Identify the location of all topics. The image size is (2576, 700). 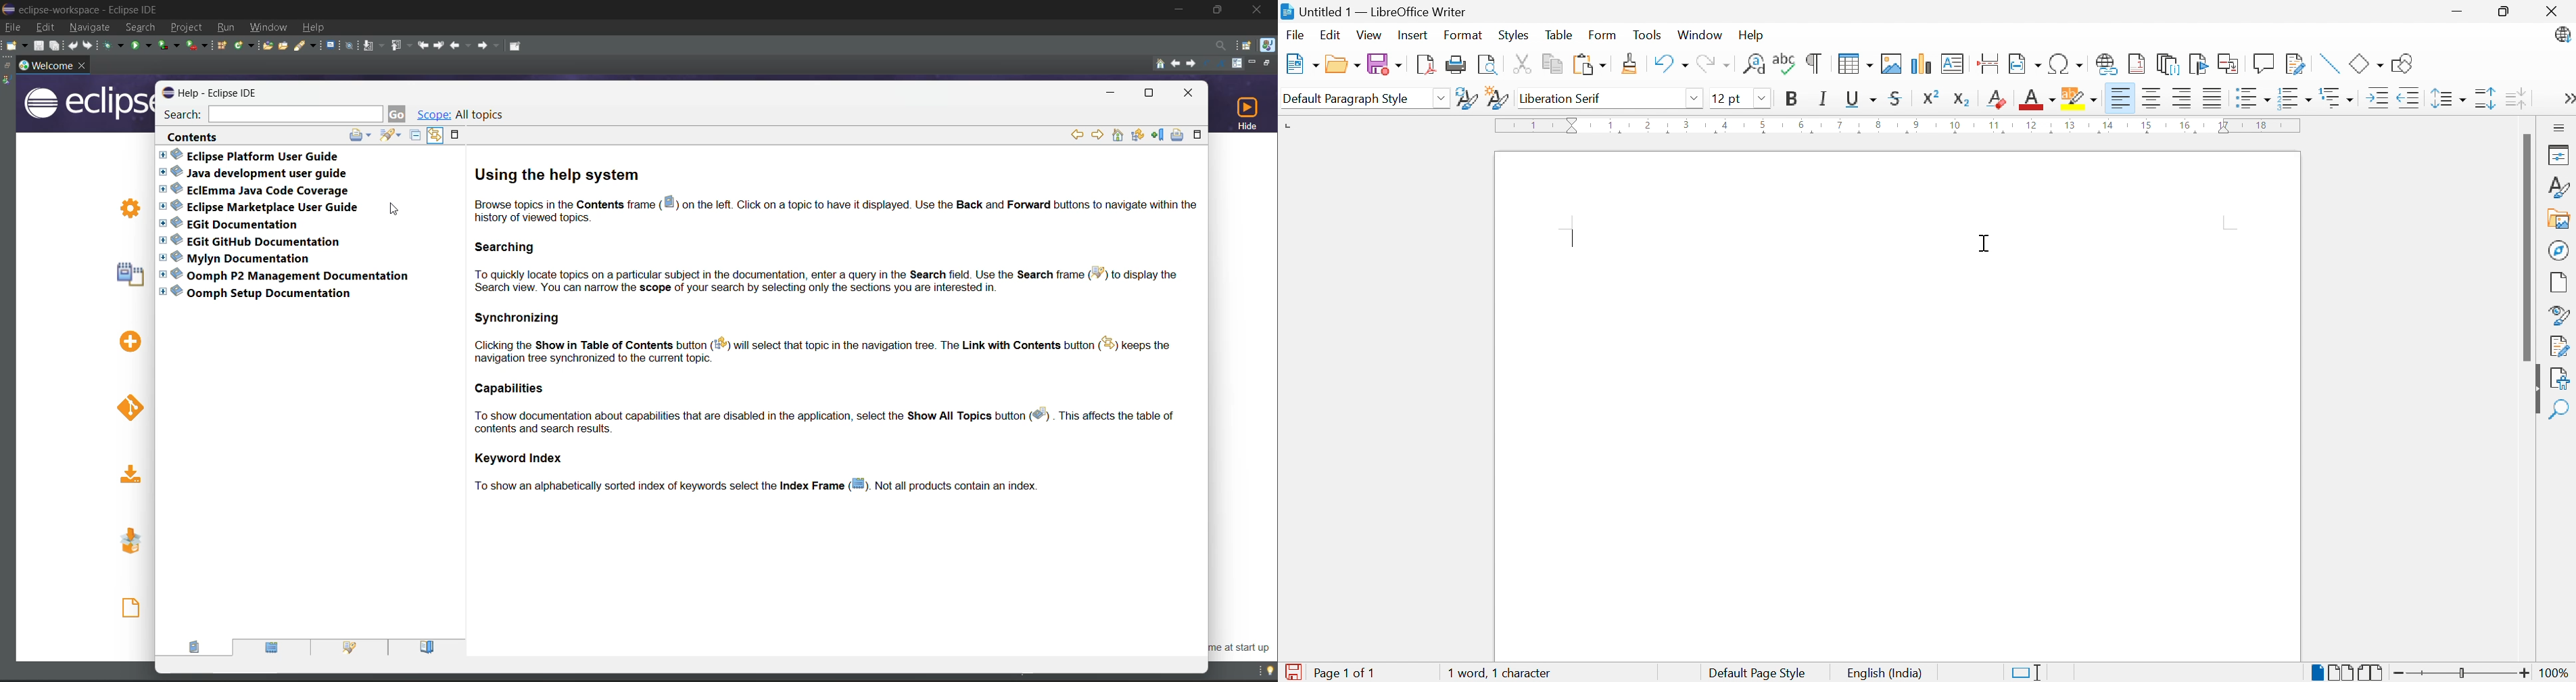
(484, 115).